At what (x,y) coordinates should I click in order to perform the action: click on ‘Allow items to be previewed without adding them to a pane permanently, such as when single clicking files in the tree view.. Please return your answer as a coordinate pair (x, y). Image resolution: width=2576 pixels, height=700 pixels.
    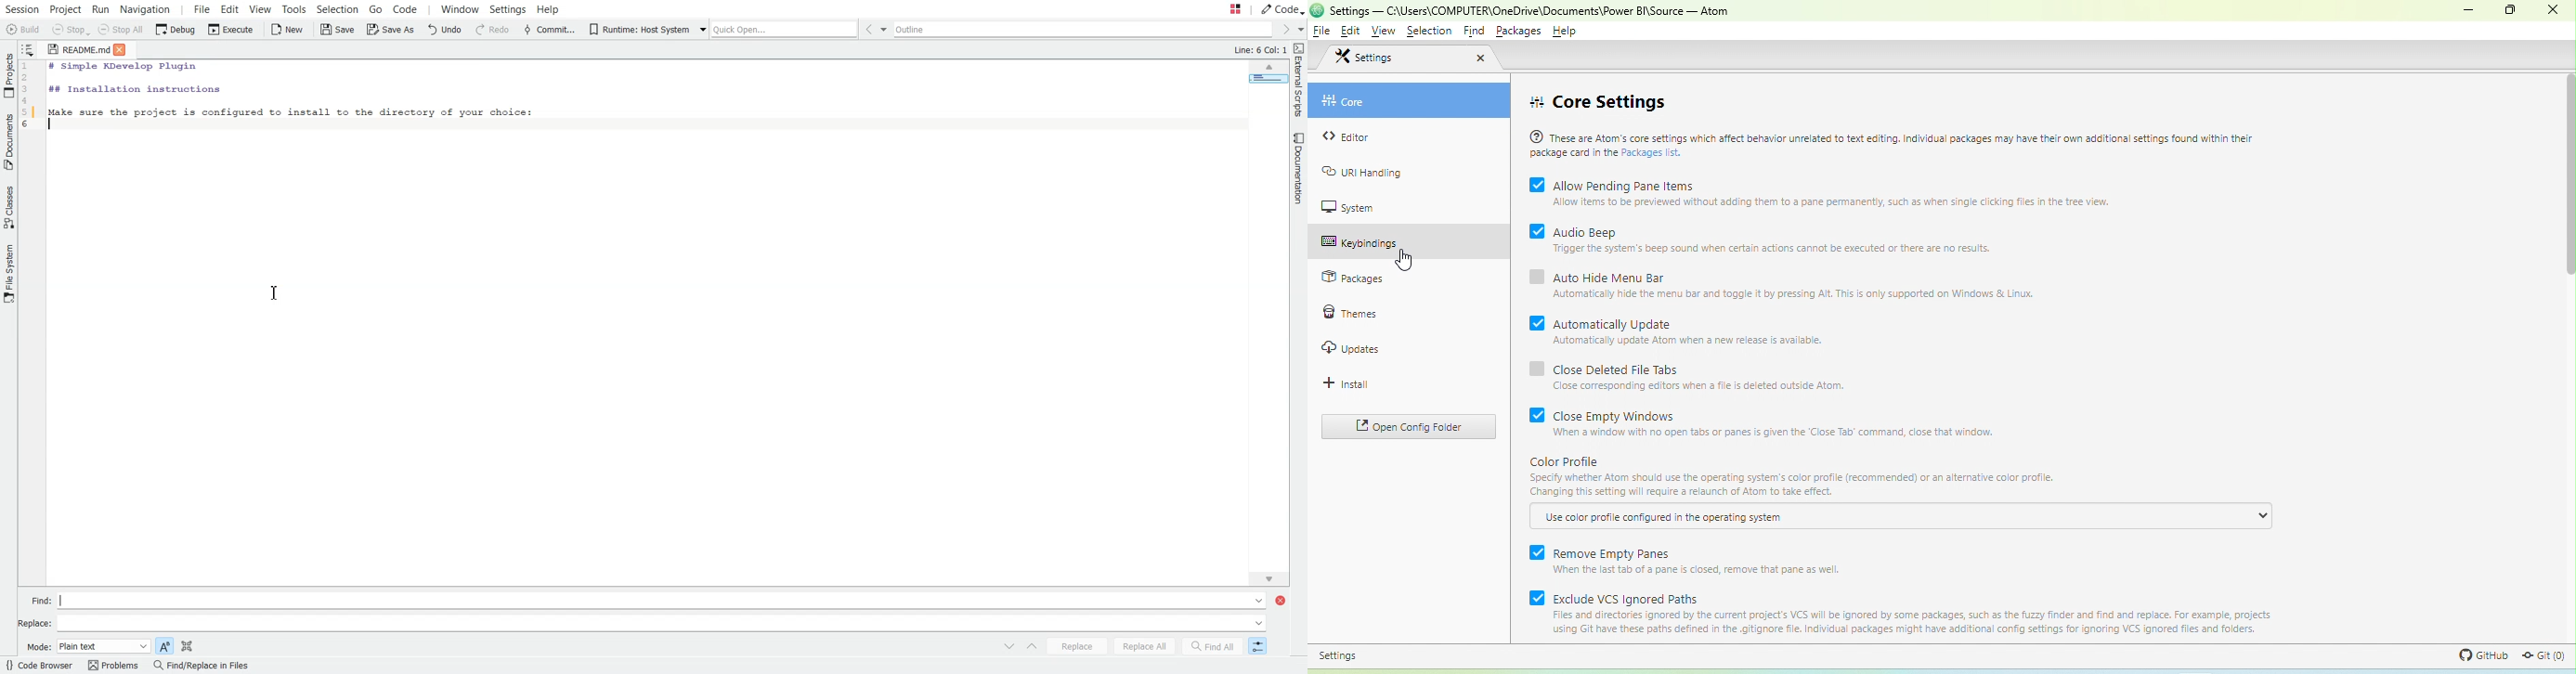
    Looking at the image, I should click on (1824, 202).